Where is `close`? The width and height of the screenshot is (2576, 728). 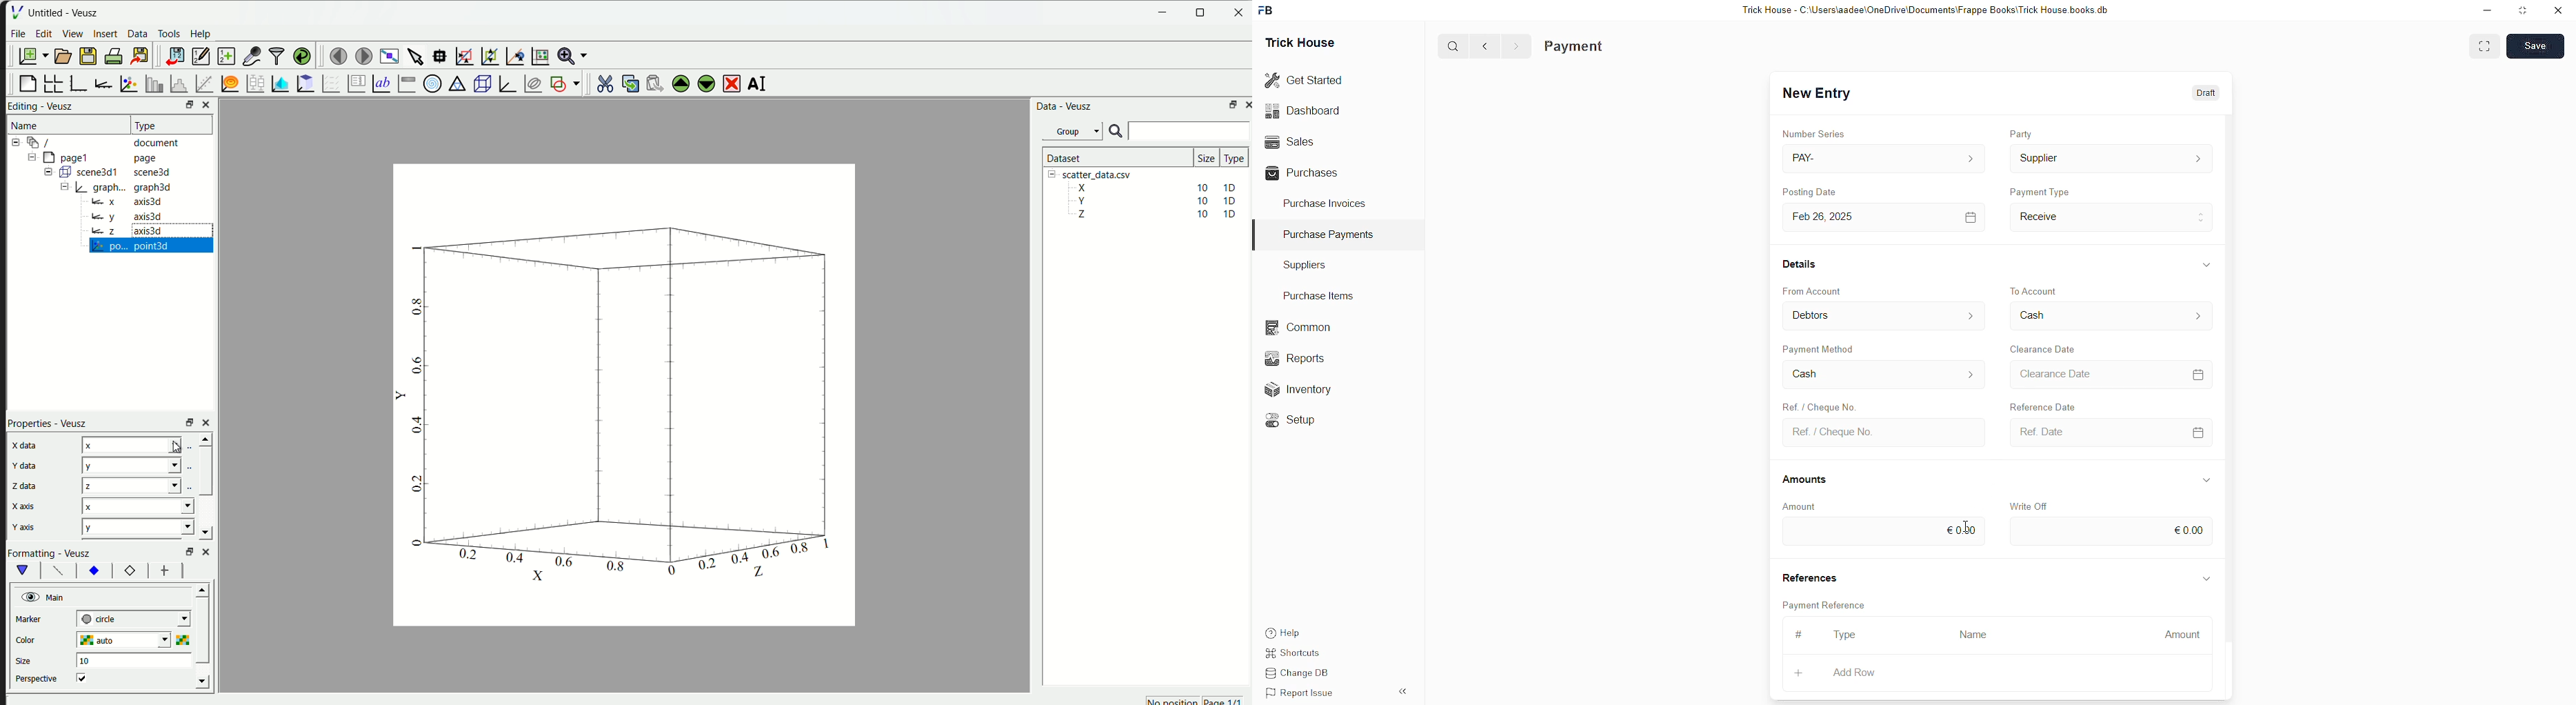 close is located at coordinates (1240, 13).